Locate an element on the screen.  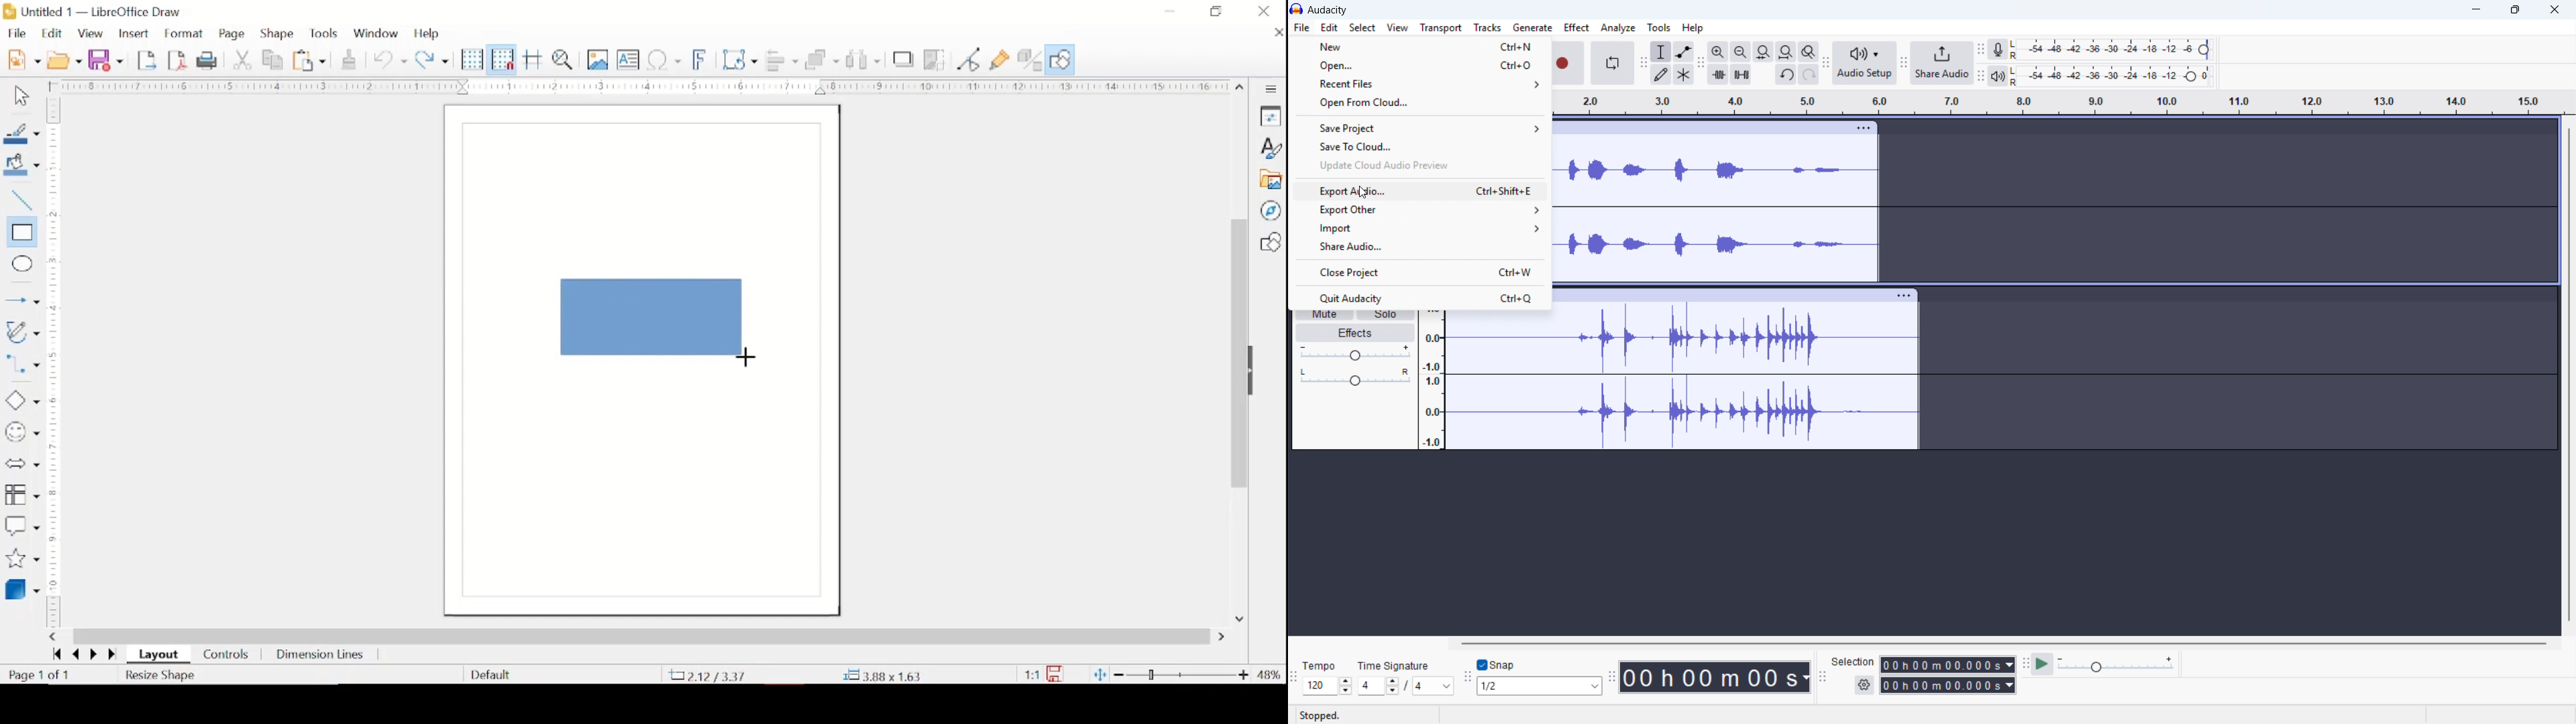
shape is located at coordinates (278, 34).